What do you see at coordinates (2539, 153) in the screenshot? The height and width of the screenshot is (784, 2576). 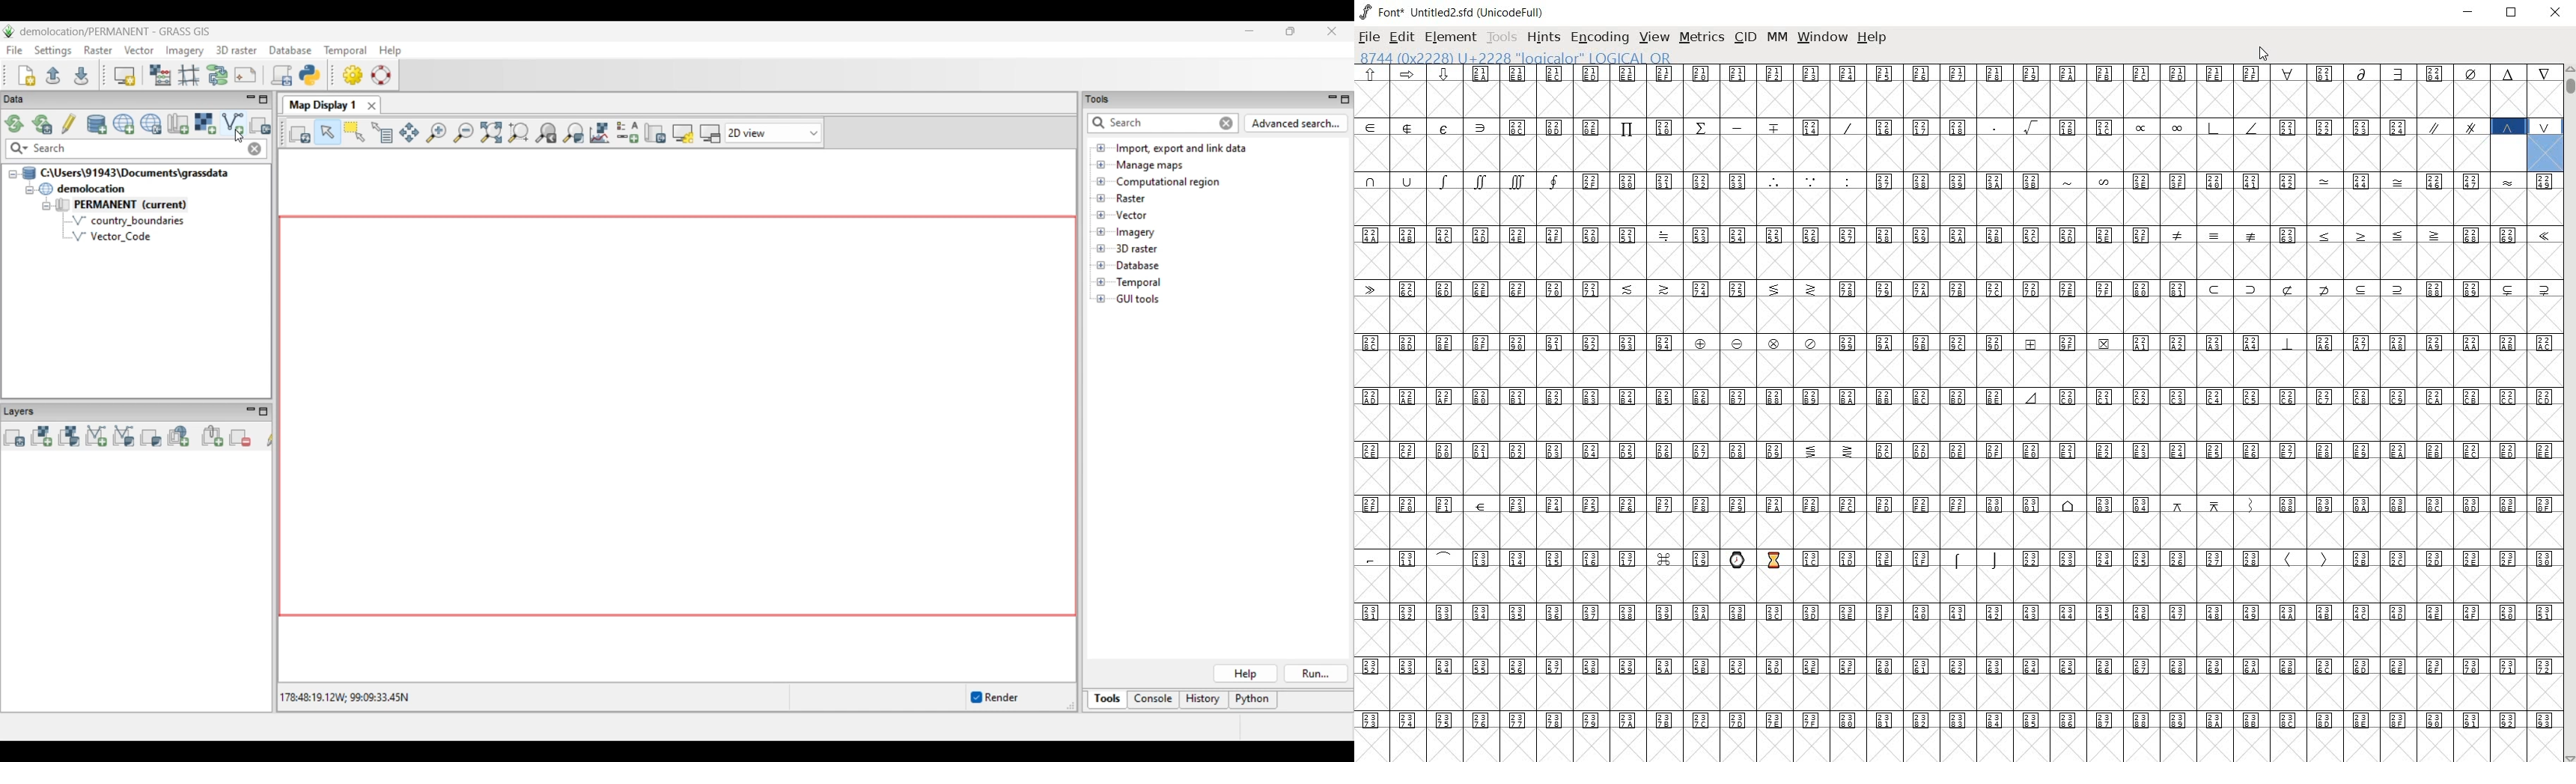 I see `8744 (0x2228) U+2228 "logicalor" LOGICAL OR` at bounding box center [2539, 153].